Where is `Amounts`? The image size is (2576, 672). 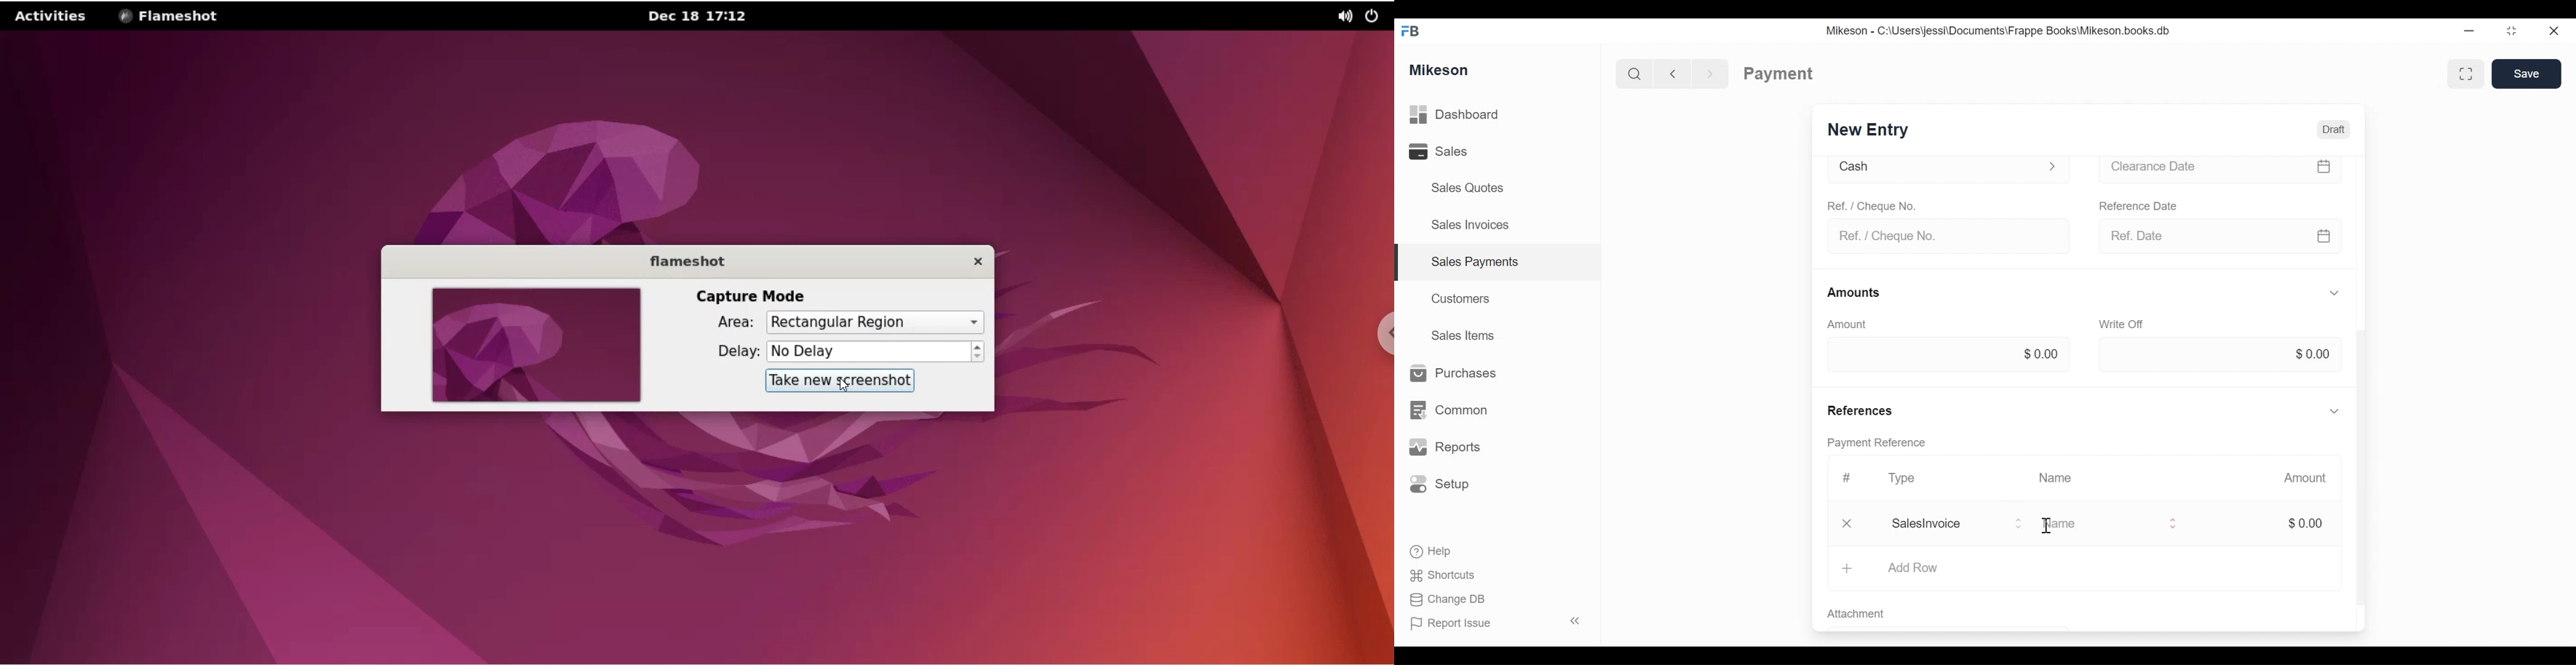
Amounts is located at coordinates (1854, 292).